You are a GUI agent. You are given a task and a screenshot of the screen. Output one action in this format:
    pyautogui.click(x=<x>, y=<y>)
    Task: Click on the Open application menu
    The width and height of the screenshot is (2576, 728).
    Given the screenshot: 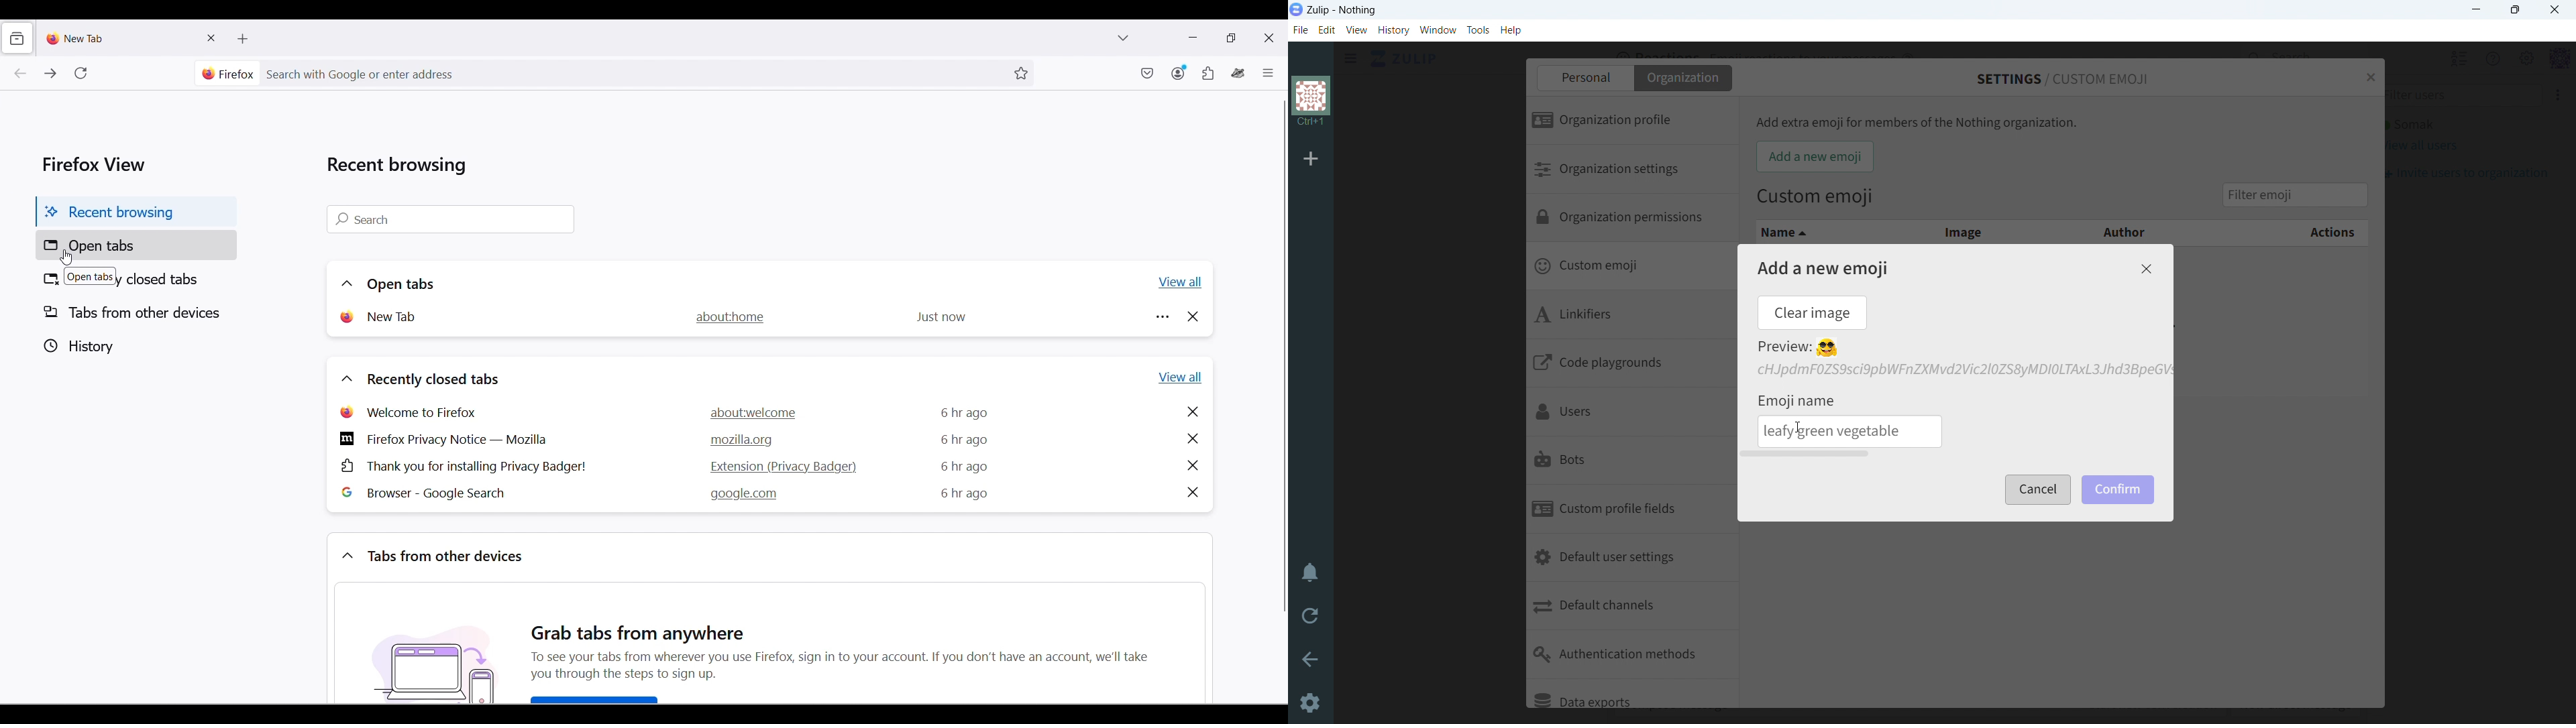 What is the action you would take?
    pyautogui.click(x=1268, y=72)
    